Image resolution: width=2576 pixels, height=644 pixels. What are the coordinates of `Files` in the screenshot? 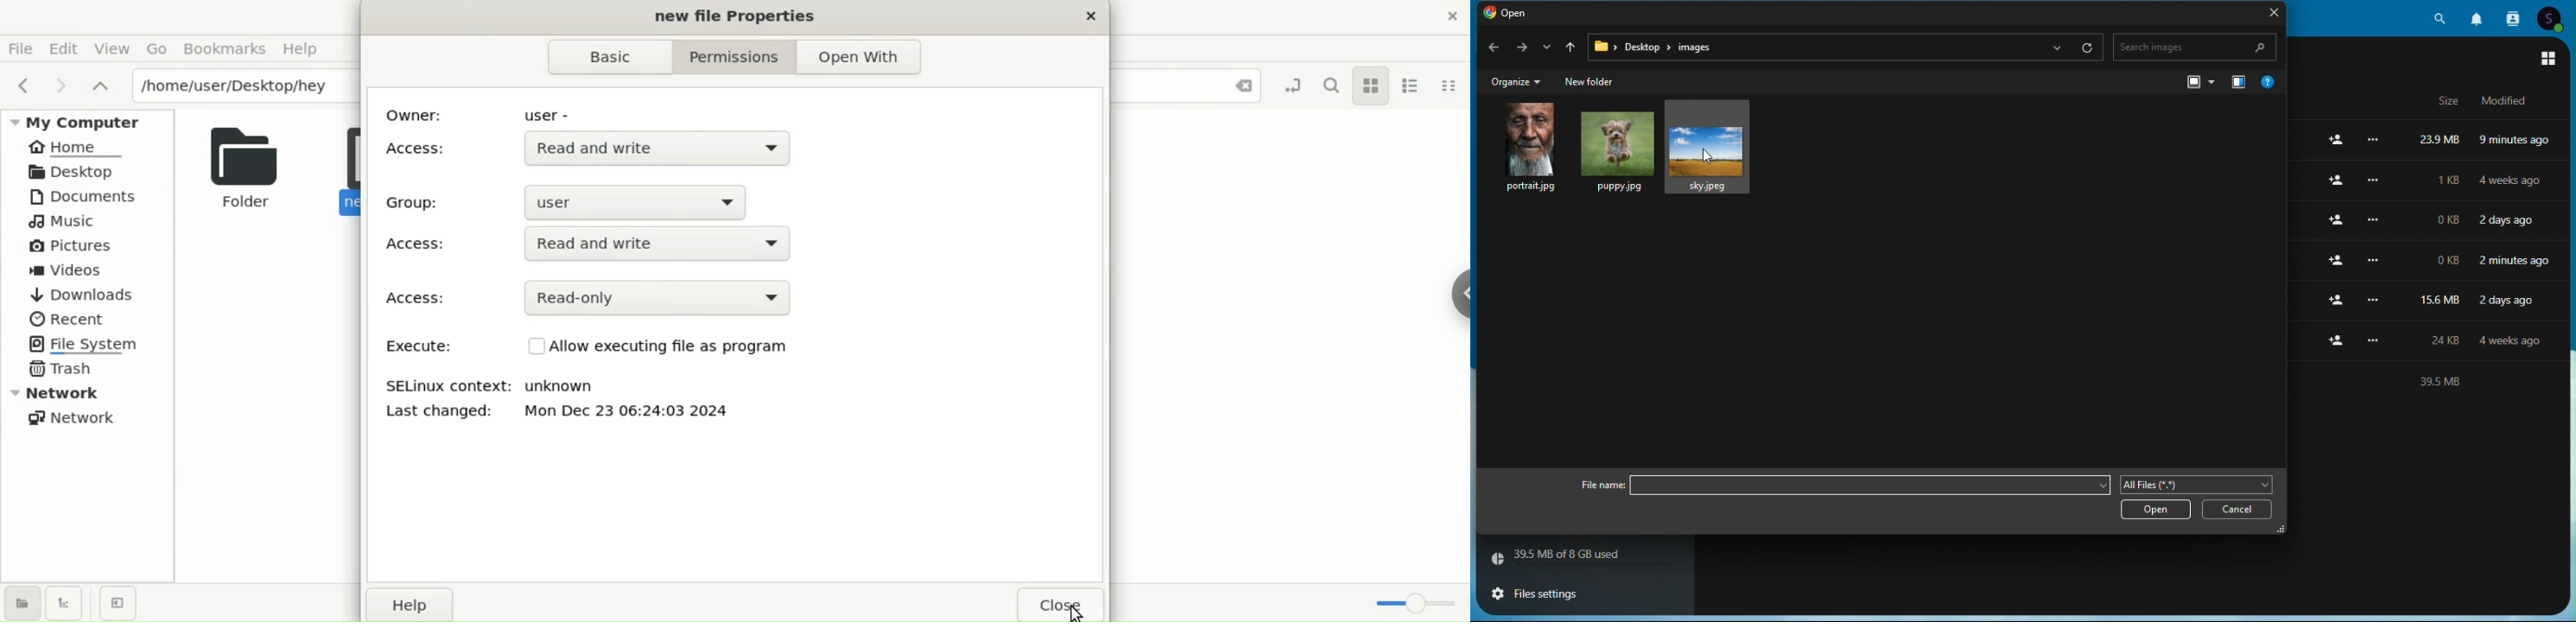 It's located at (2430, 297).